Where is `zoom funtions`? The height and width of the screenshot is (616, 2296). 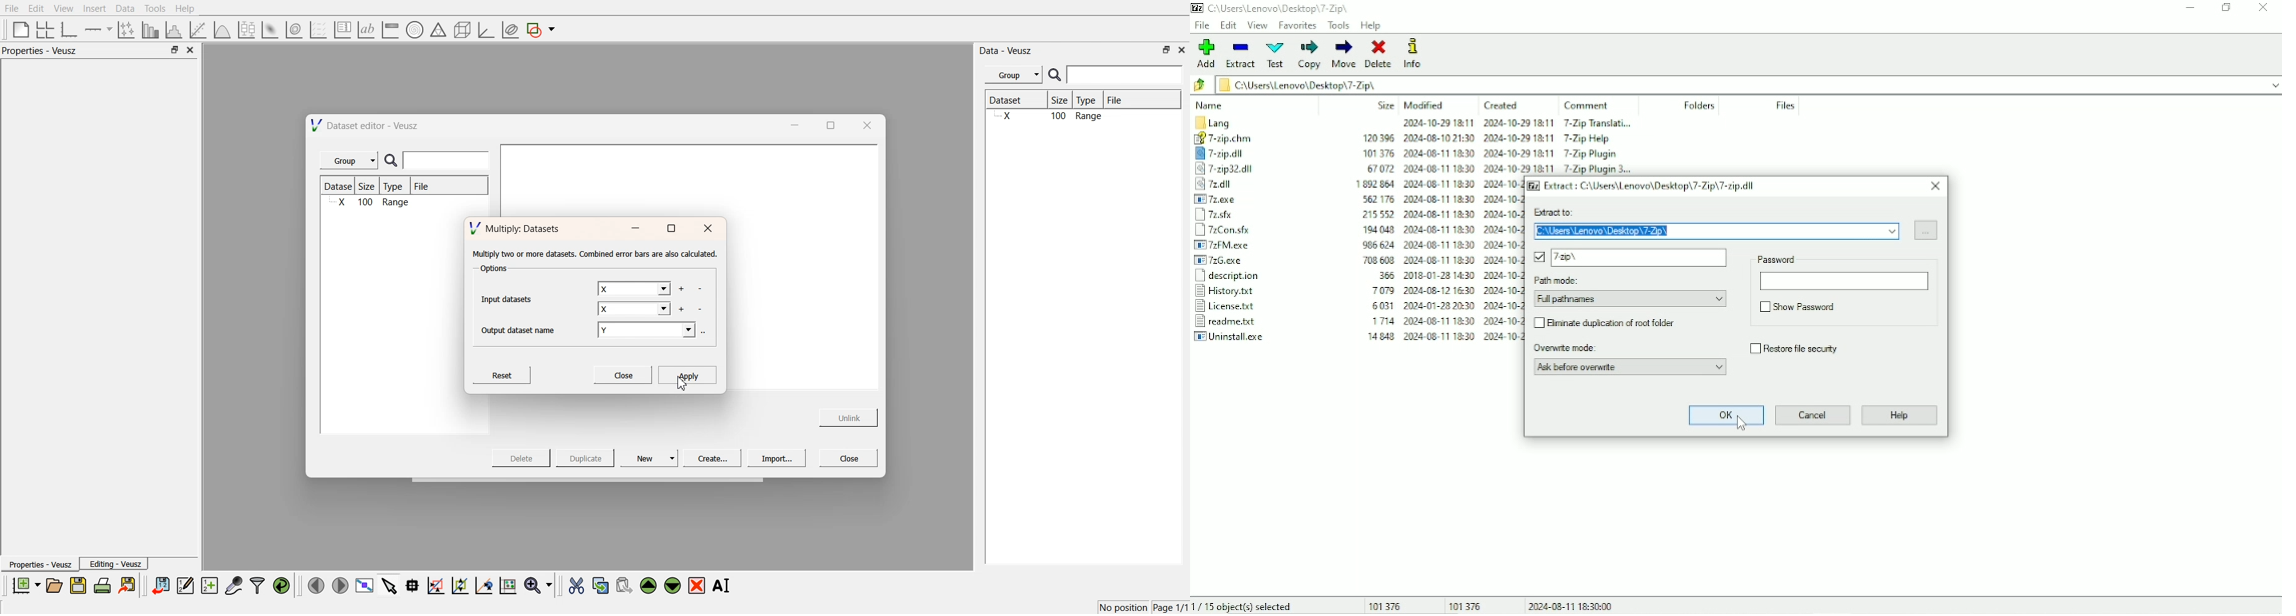 zoom funtions is located at coordinates (538, 586).